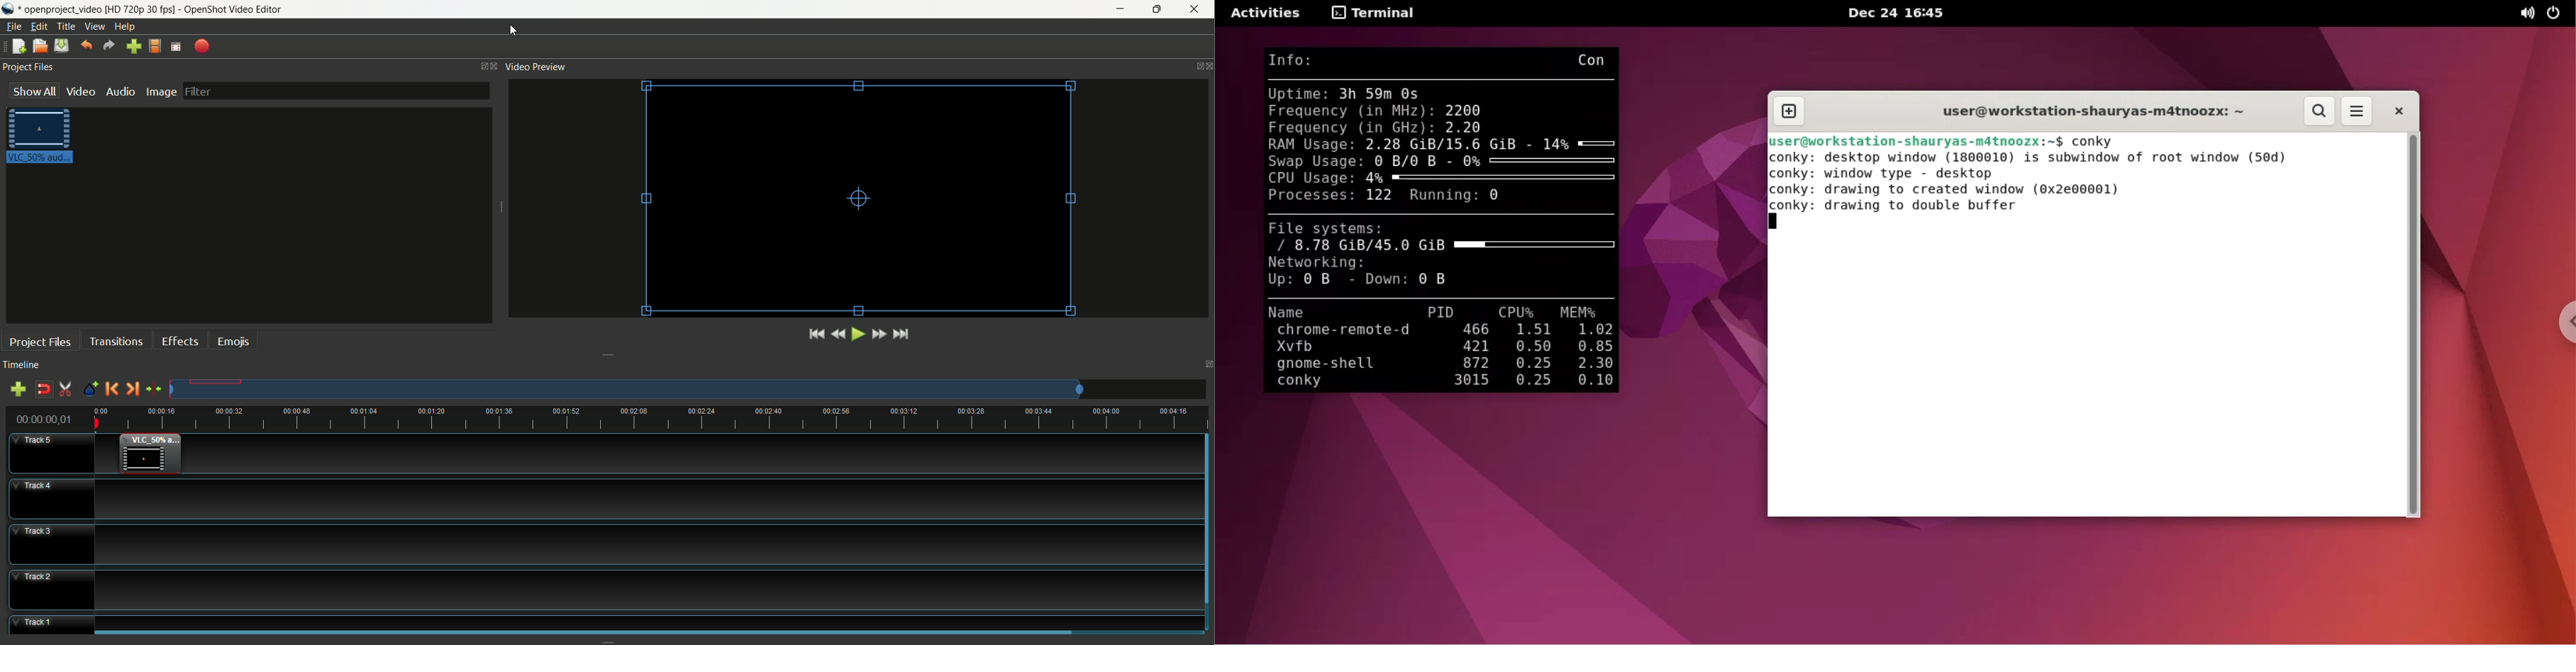  What do you see at coordinates (607, 544) in the screenshot?
I see `track3` at bounding box center [607, 544].